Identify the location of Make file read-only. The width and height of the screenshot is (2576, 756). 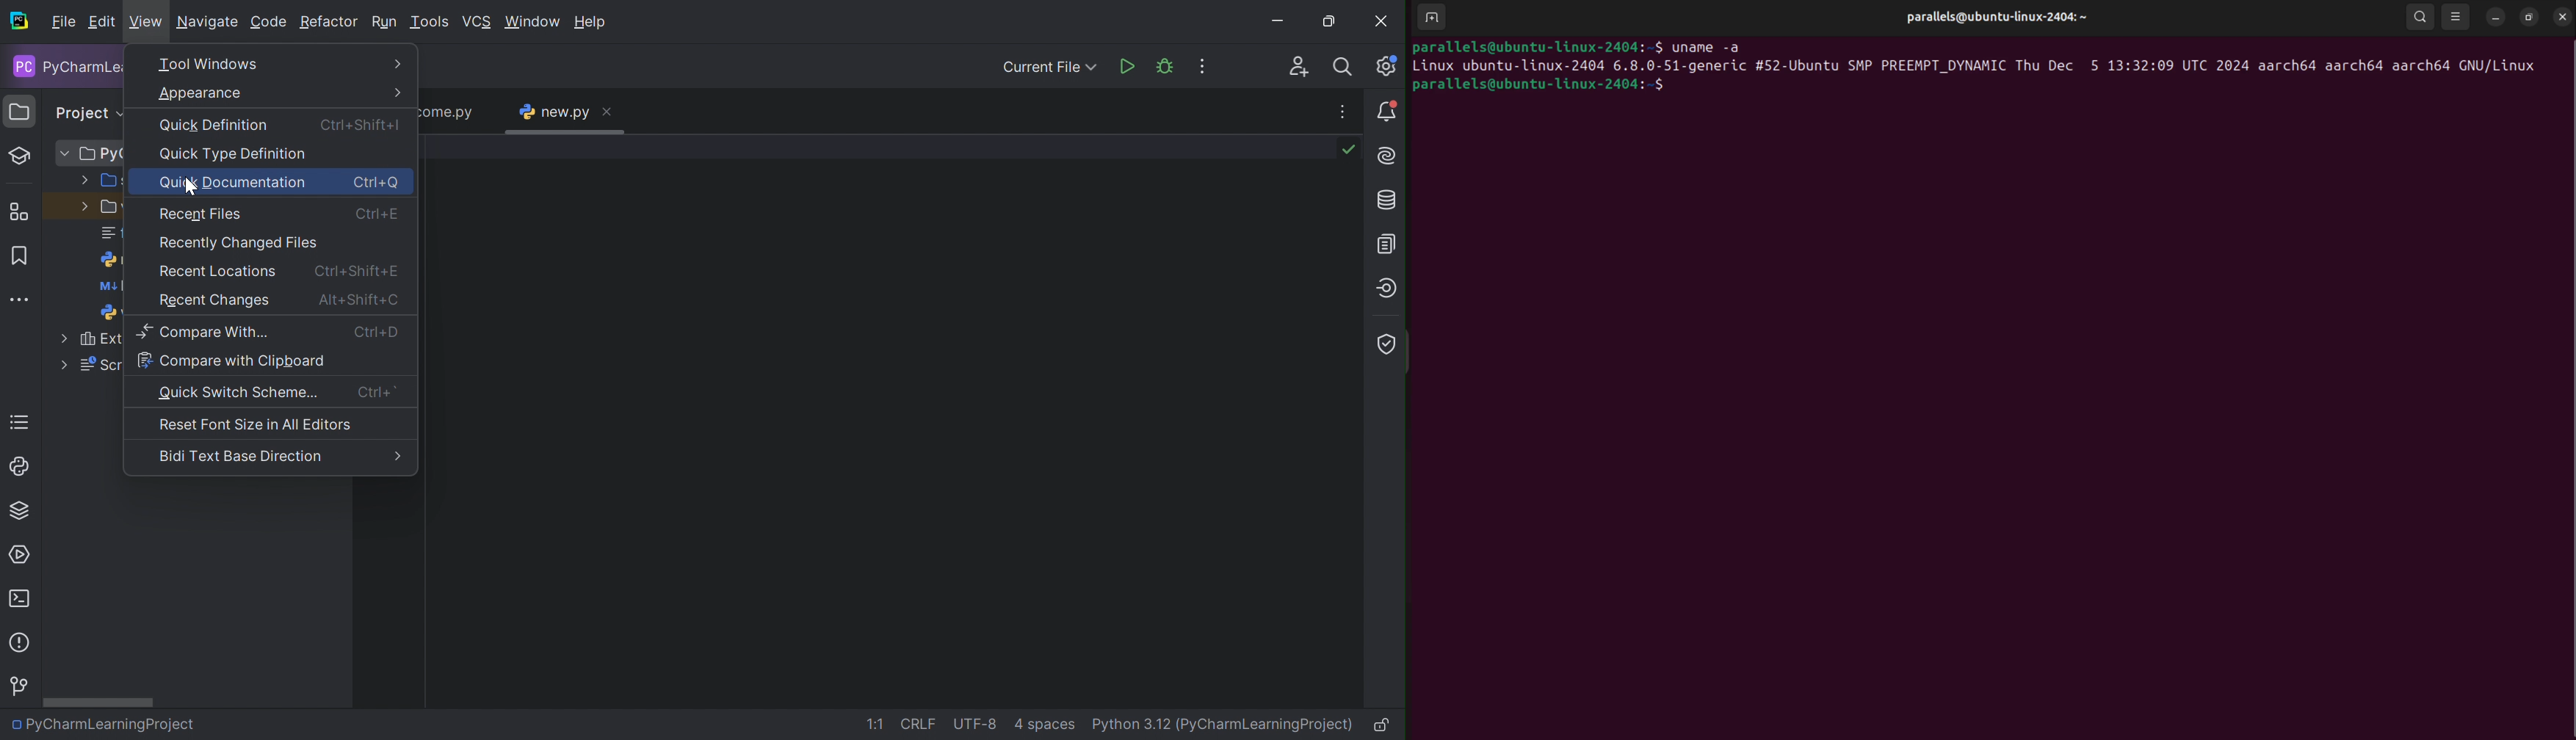
(1386, 727).